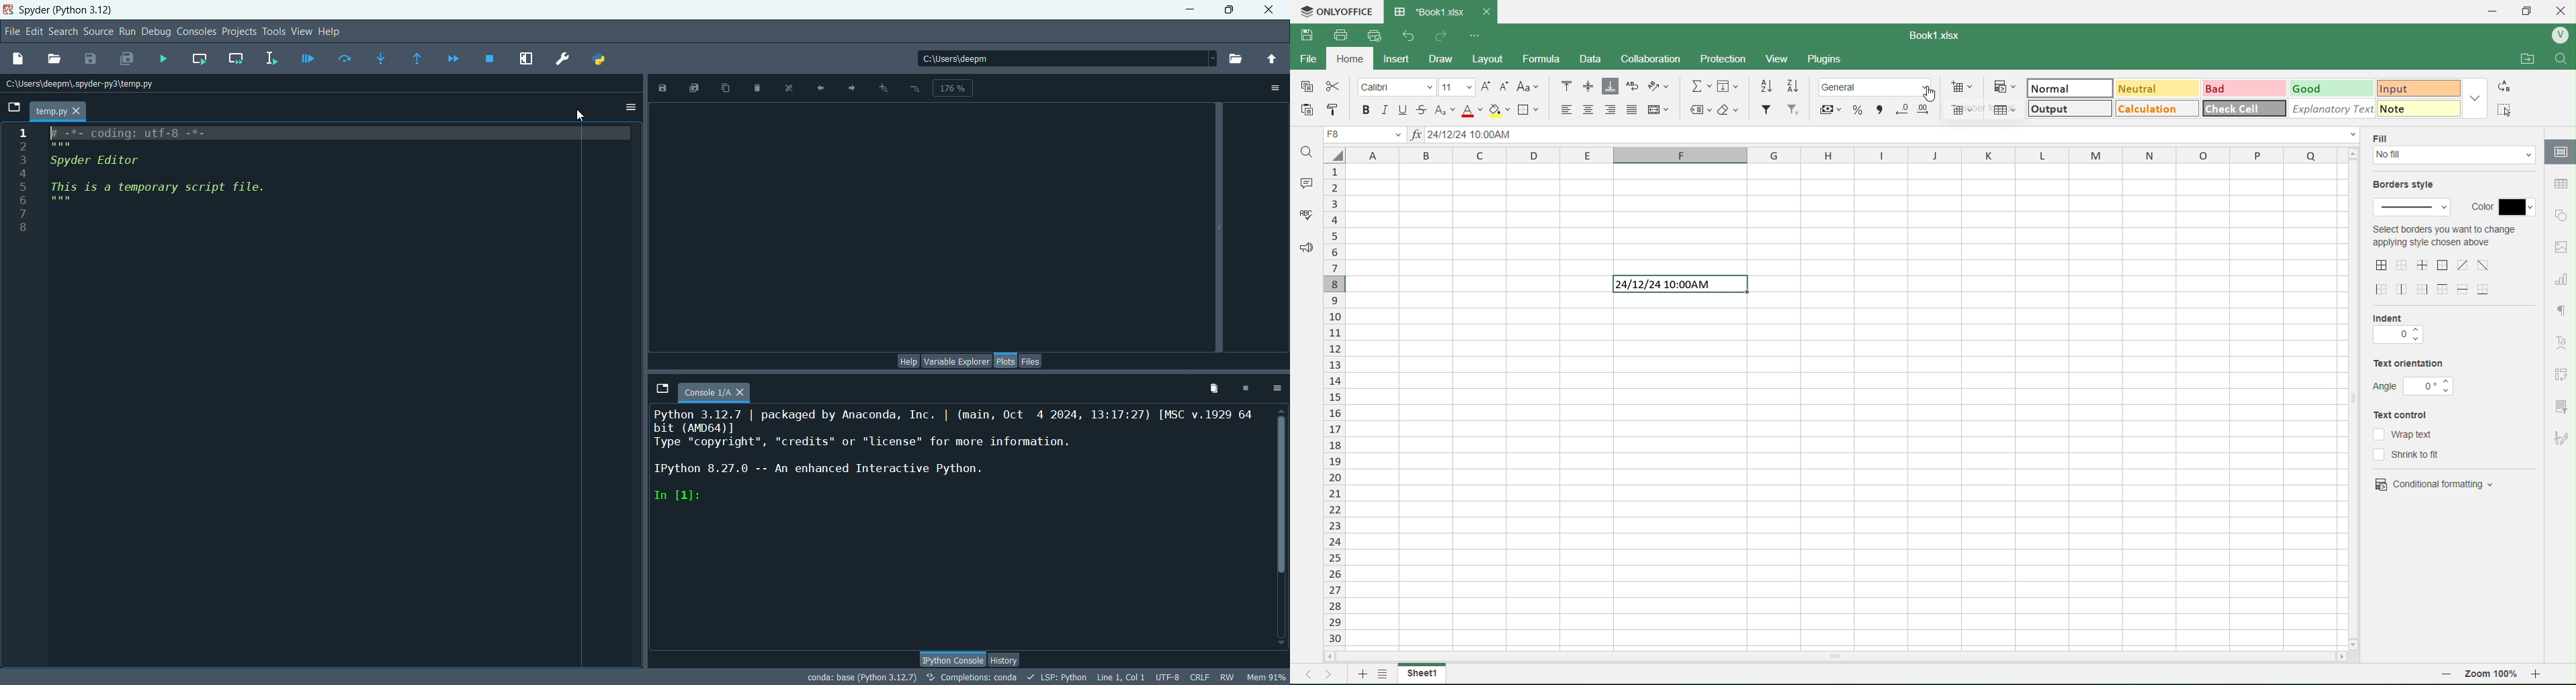 This screenshot has height=700, width=2576. Describe the element at coordinates (276, 58) in the screenshot. I see `run selection` at that location.